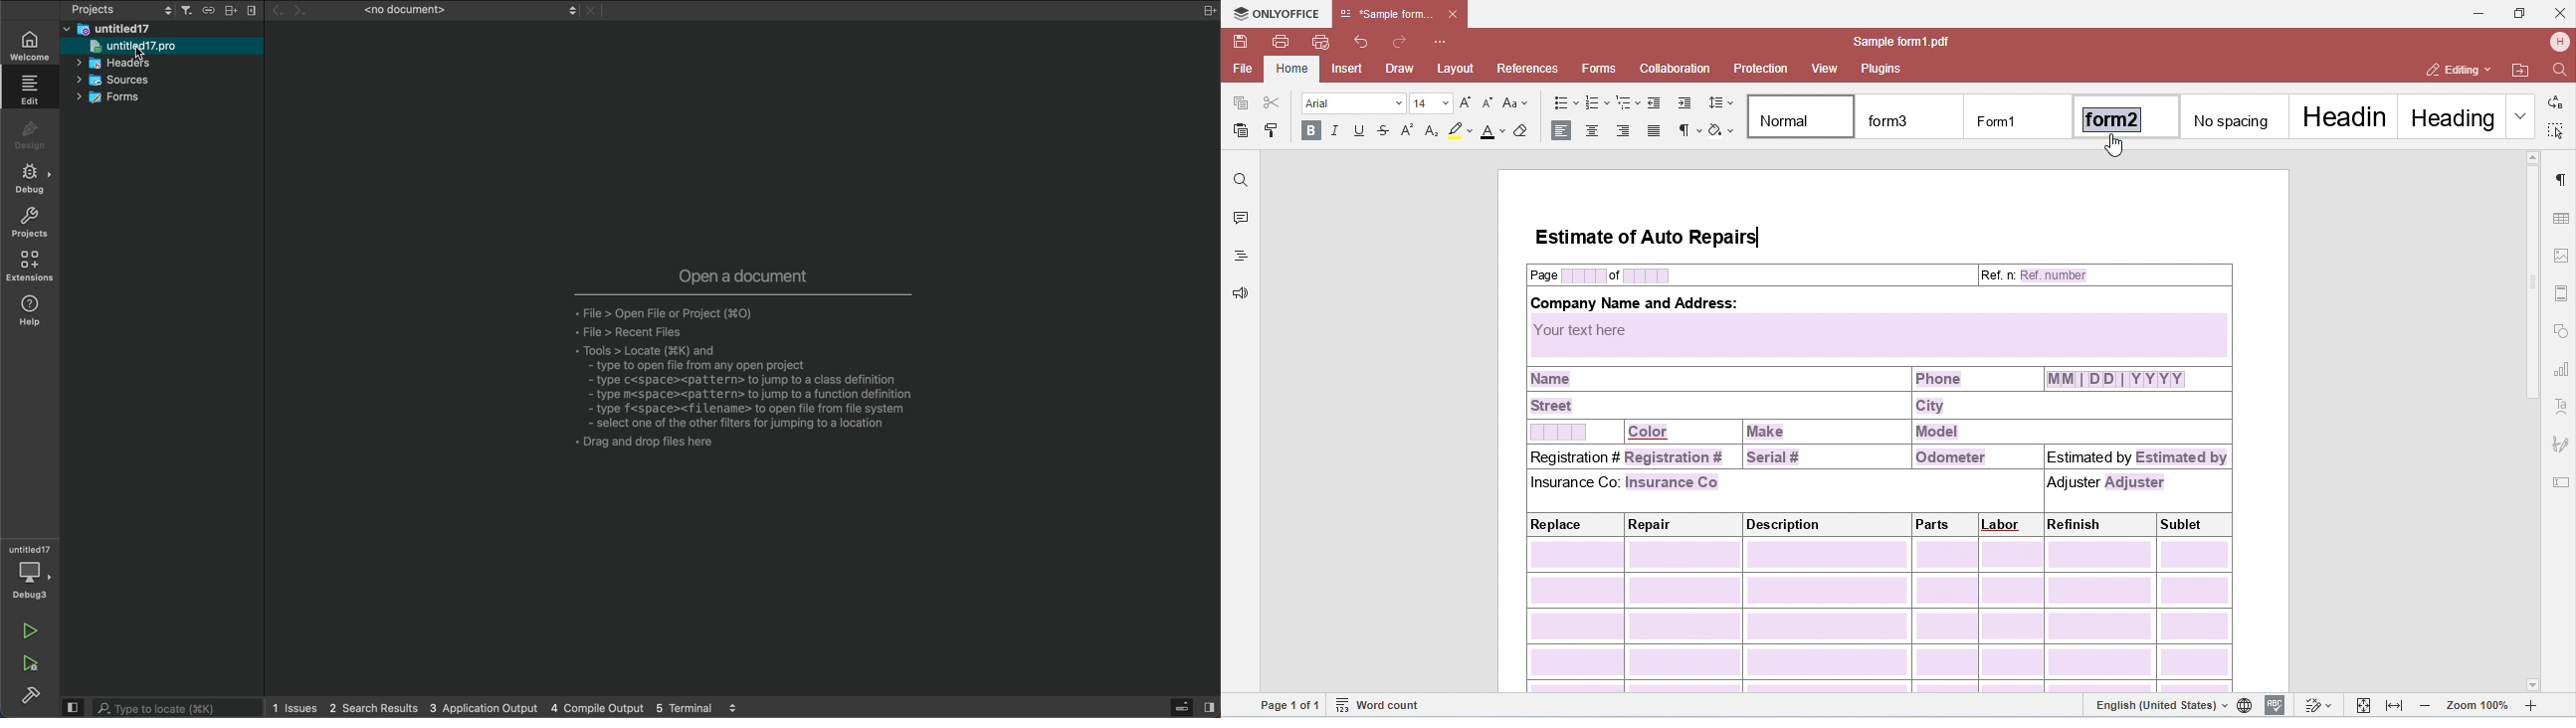  I want to click on , so click(210, 10).